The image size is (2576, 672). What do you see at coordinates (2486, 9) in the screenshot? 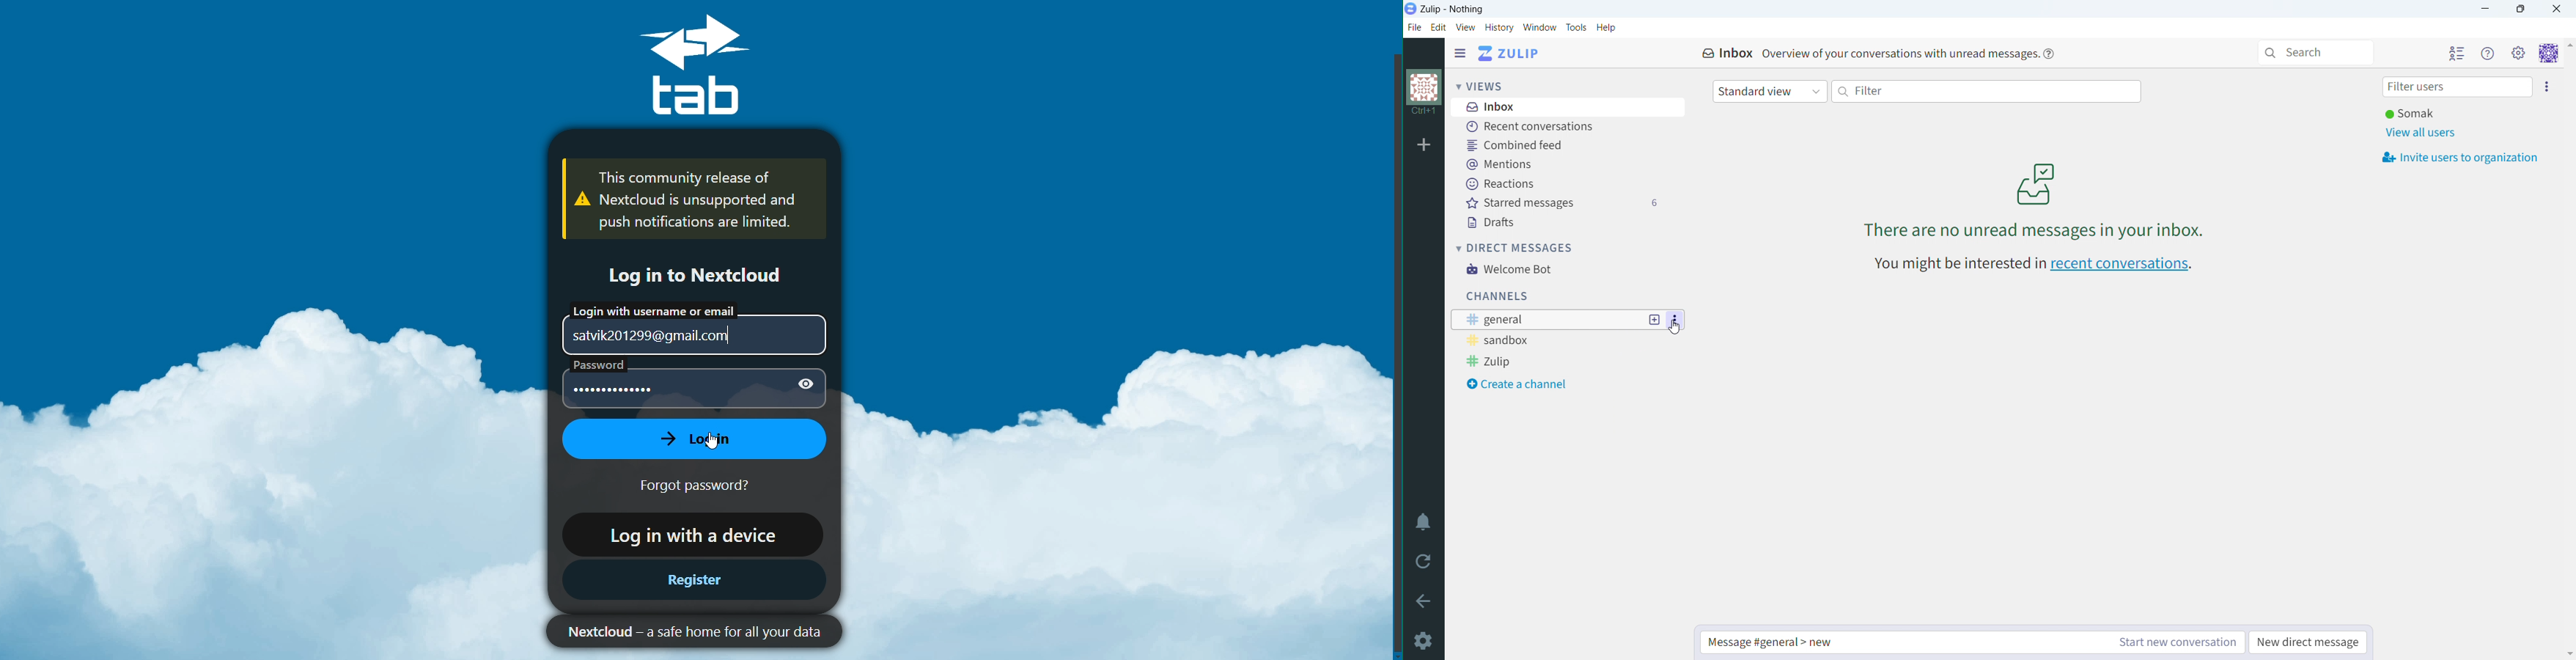
I see `minimize` at bounding box center [2486, 9].